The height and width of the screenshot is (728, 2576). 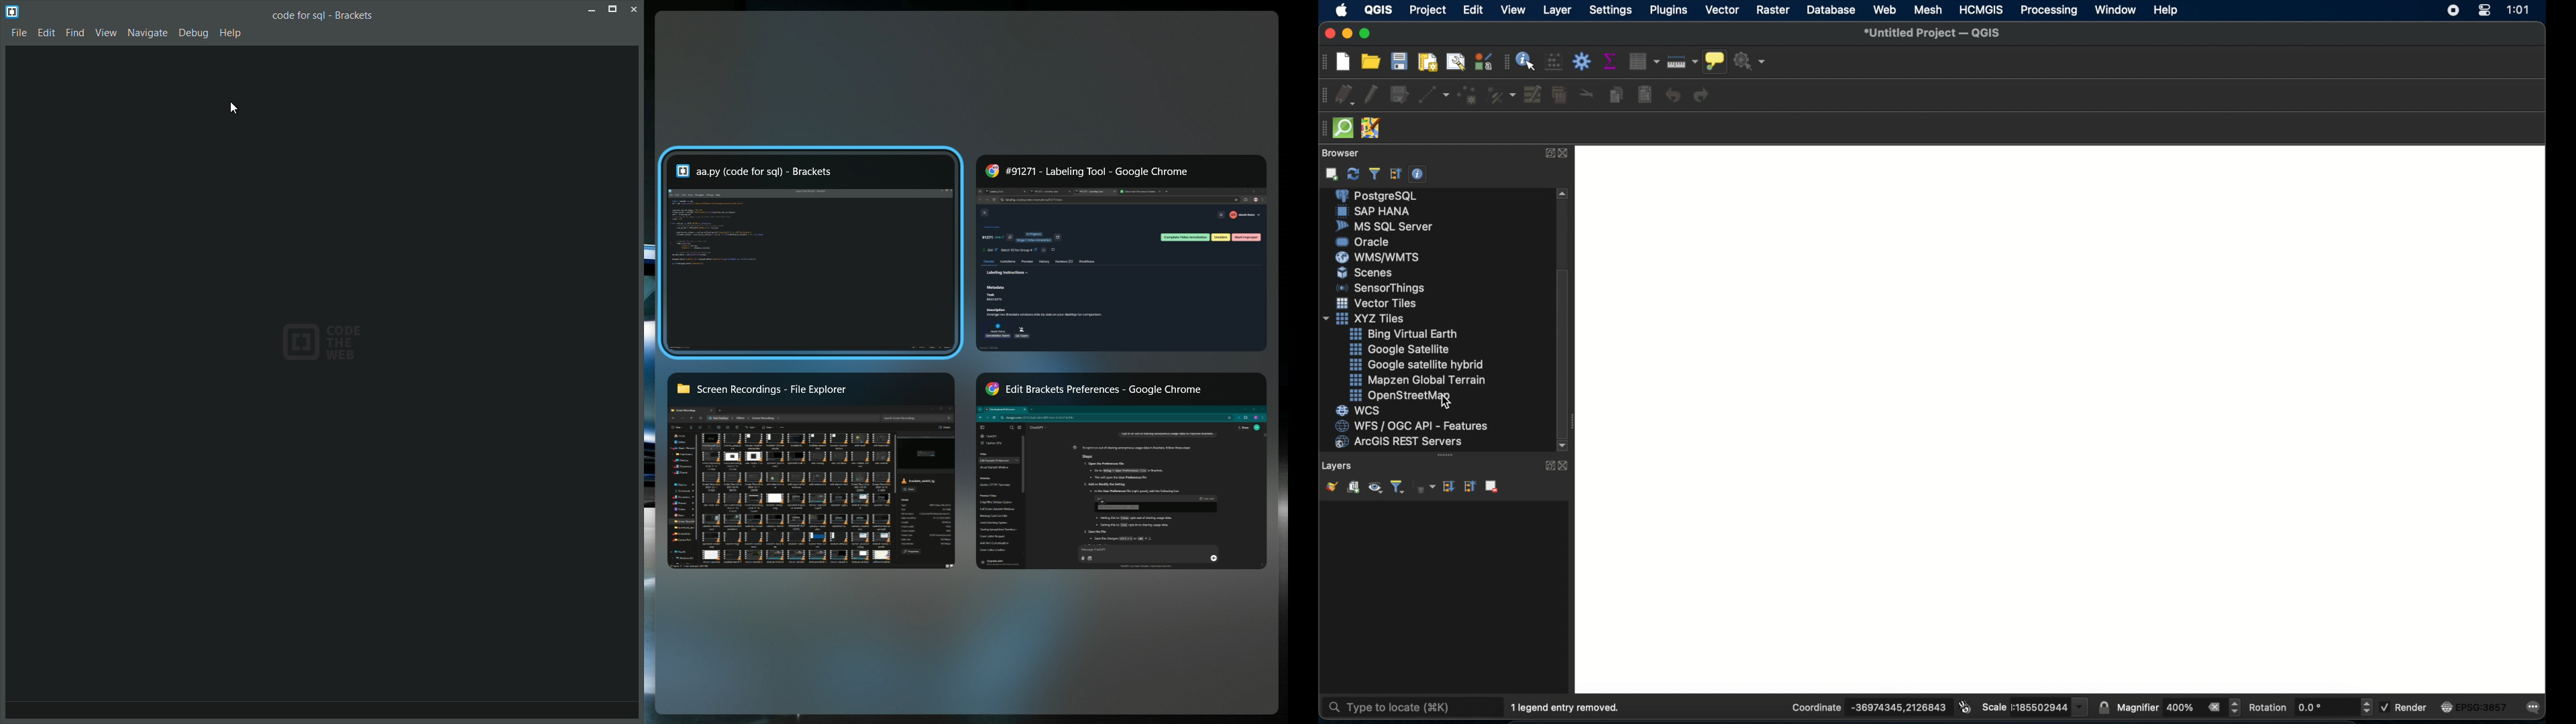 What do you see at coordinates (634, 10) in the screenshot?
I see `cancel` at bounding box center [634, 10].